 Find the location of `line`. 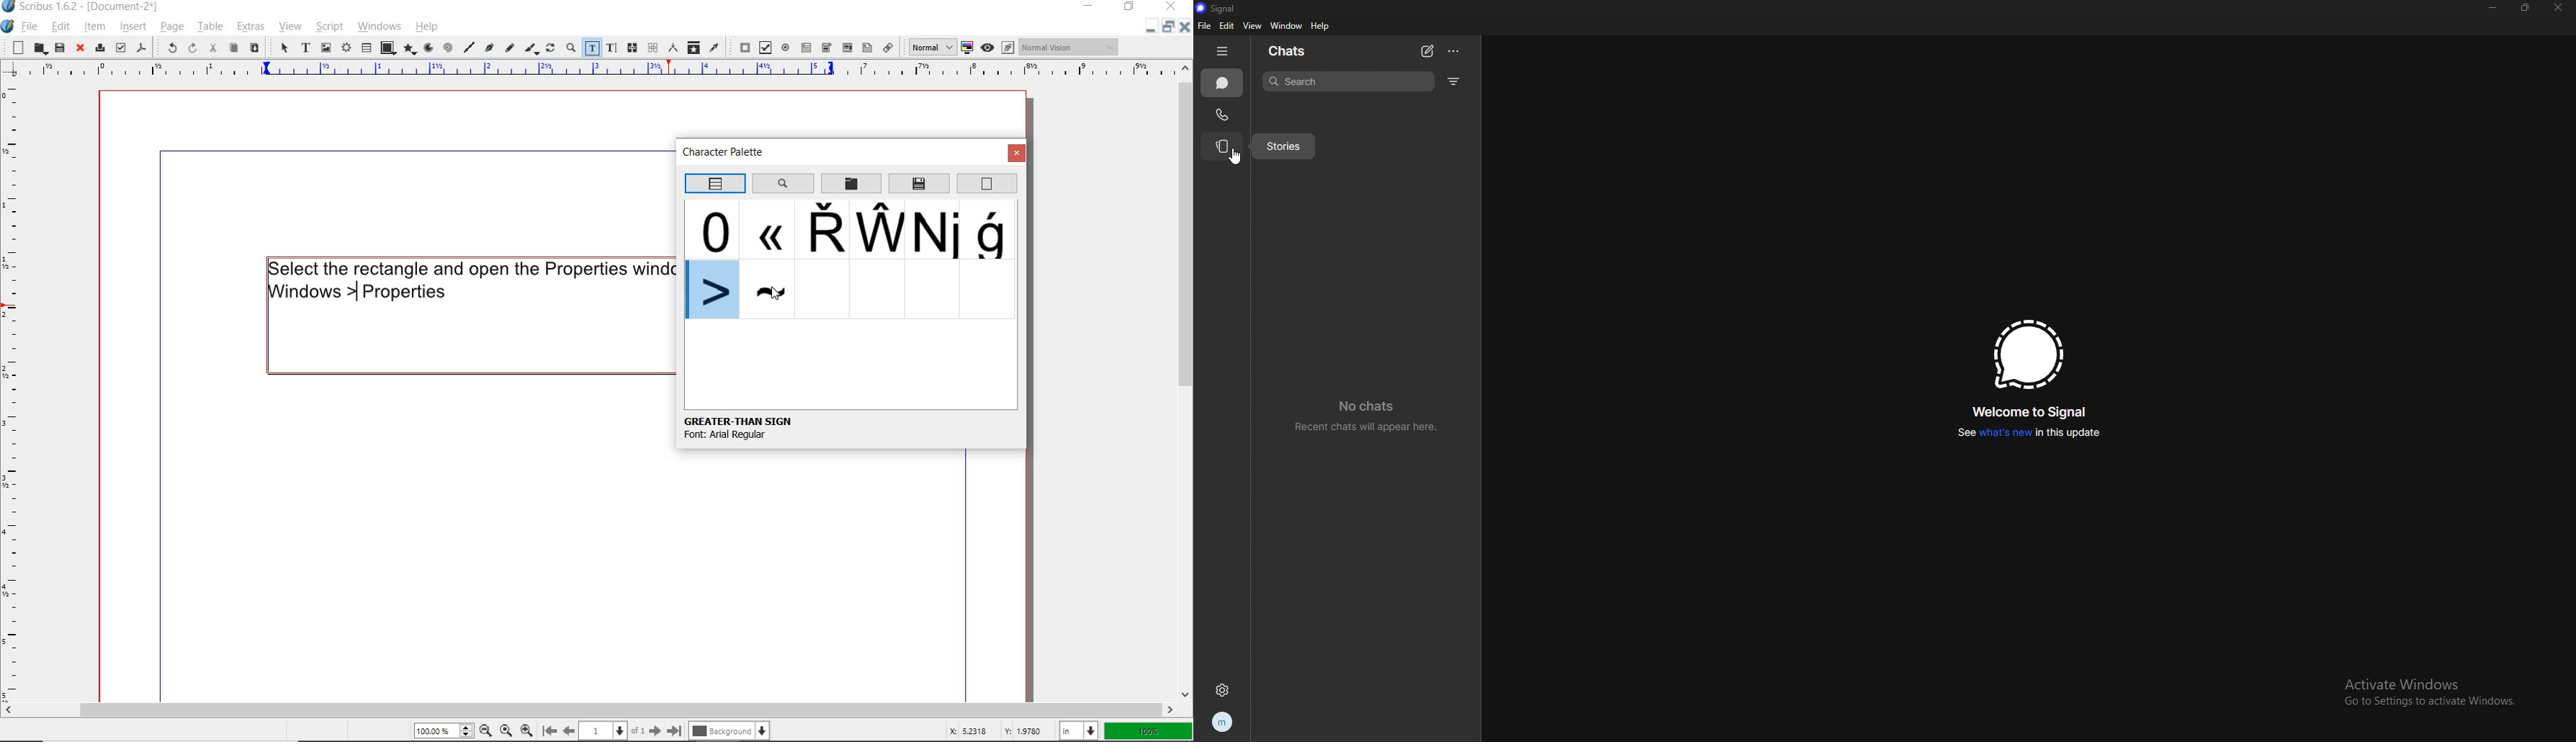

line is located at coordinates (470, 47).